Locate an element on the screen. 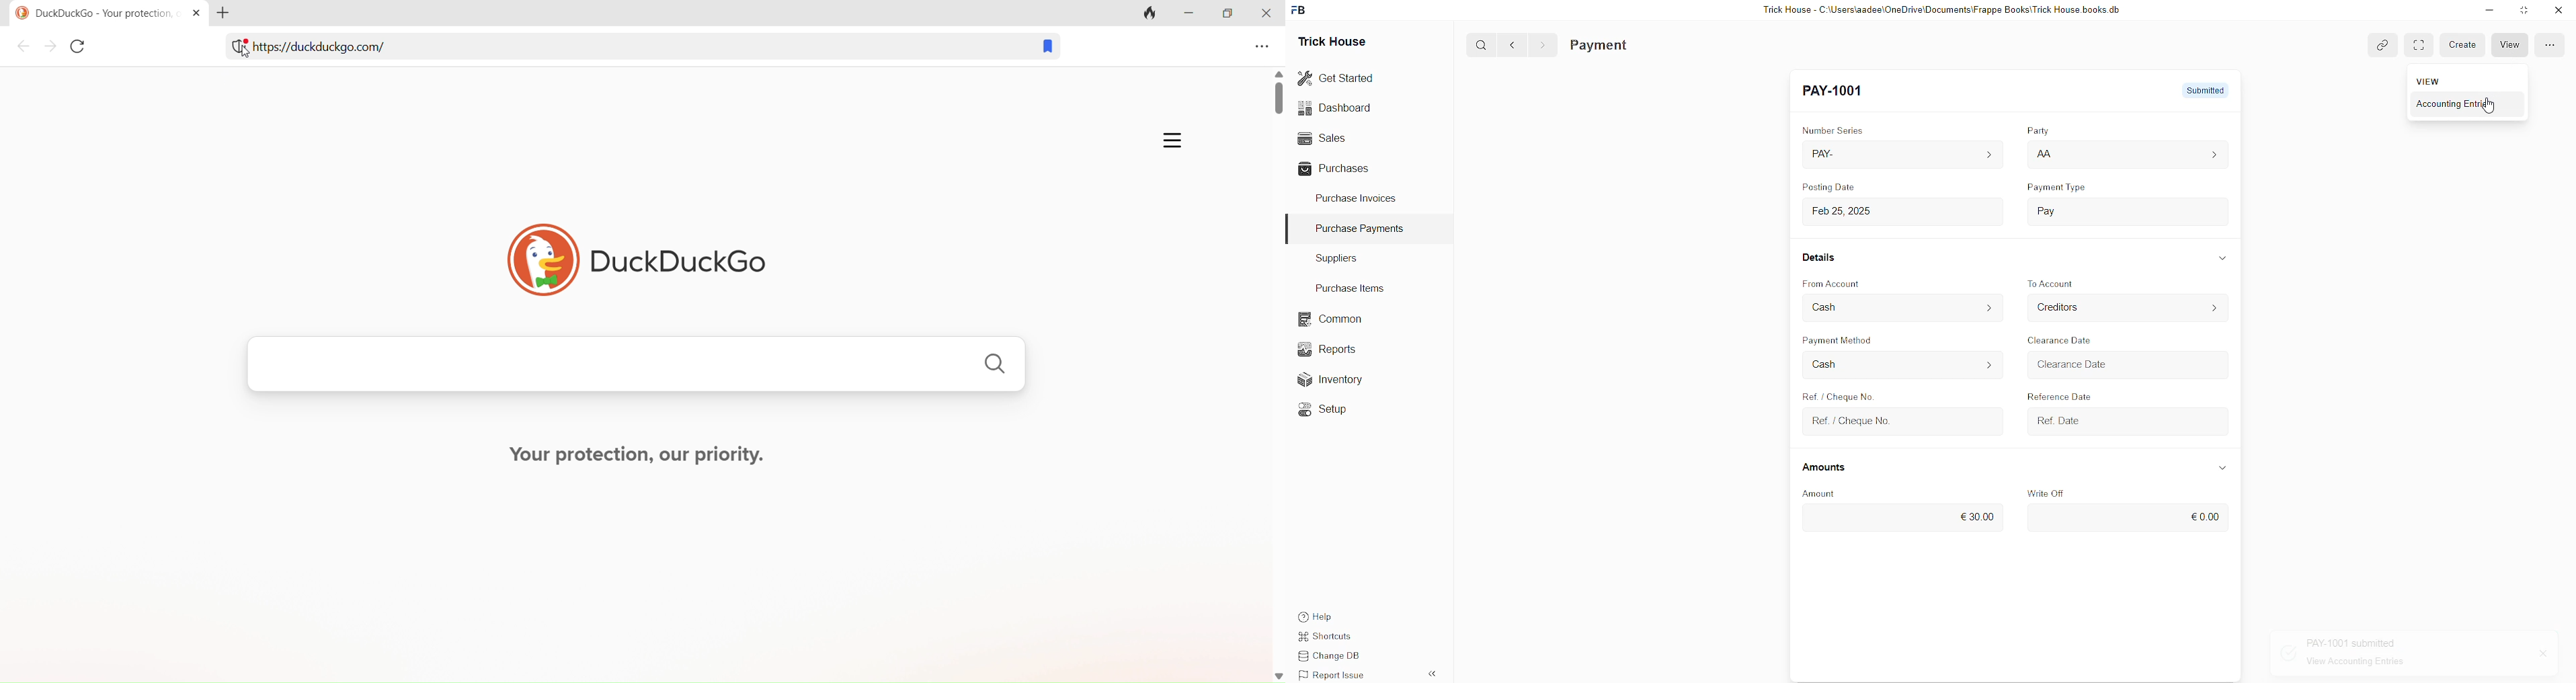 Image resolution: width=2576 pixels, height=700 pixels. calendar is located at coordinates (2211, 419).